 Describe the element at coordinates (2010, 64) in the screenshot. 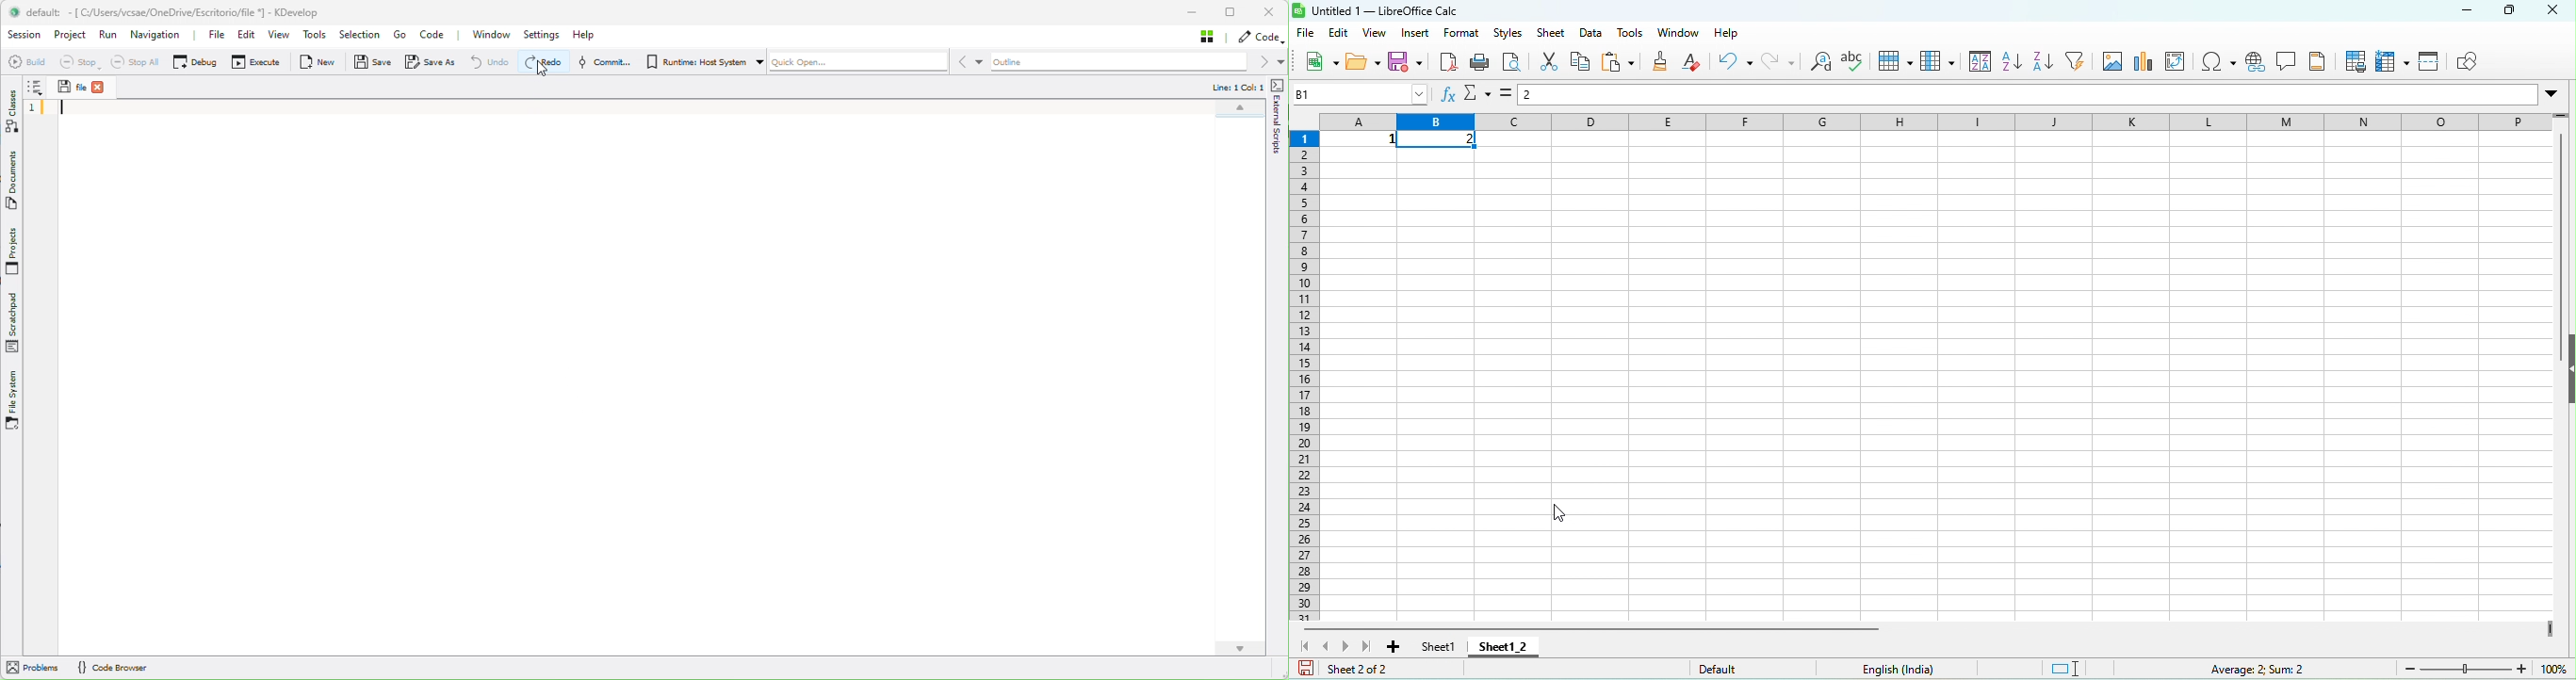

I see `sort ascending` at that location.